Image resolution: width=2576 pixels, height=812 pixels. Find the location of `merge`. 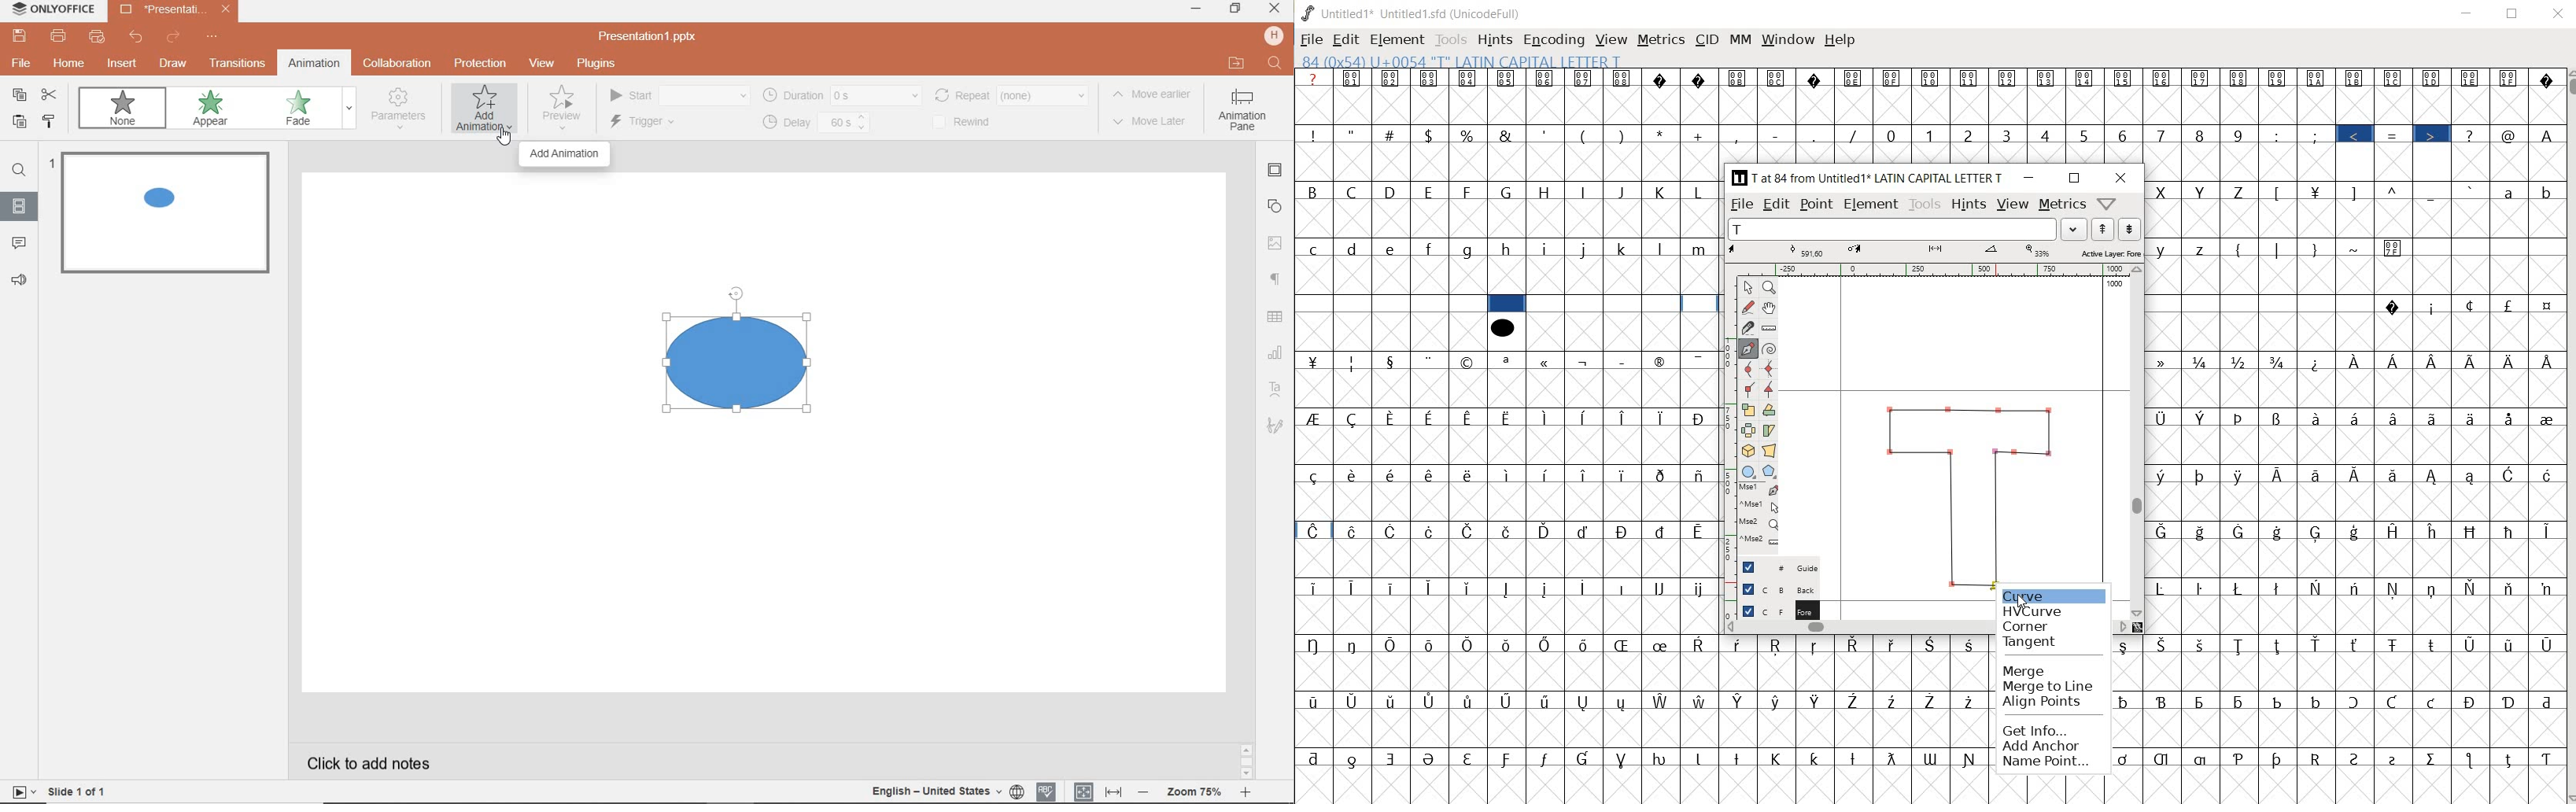

merge is located at coordinates (2026, 672).